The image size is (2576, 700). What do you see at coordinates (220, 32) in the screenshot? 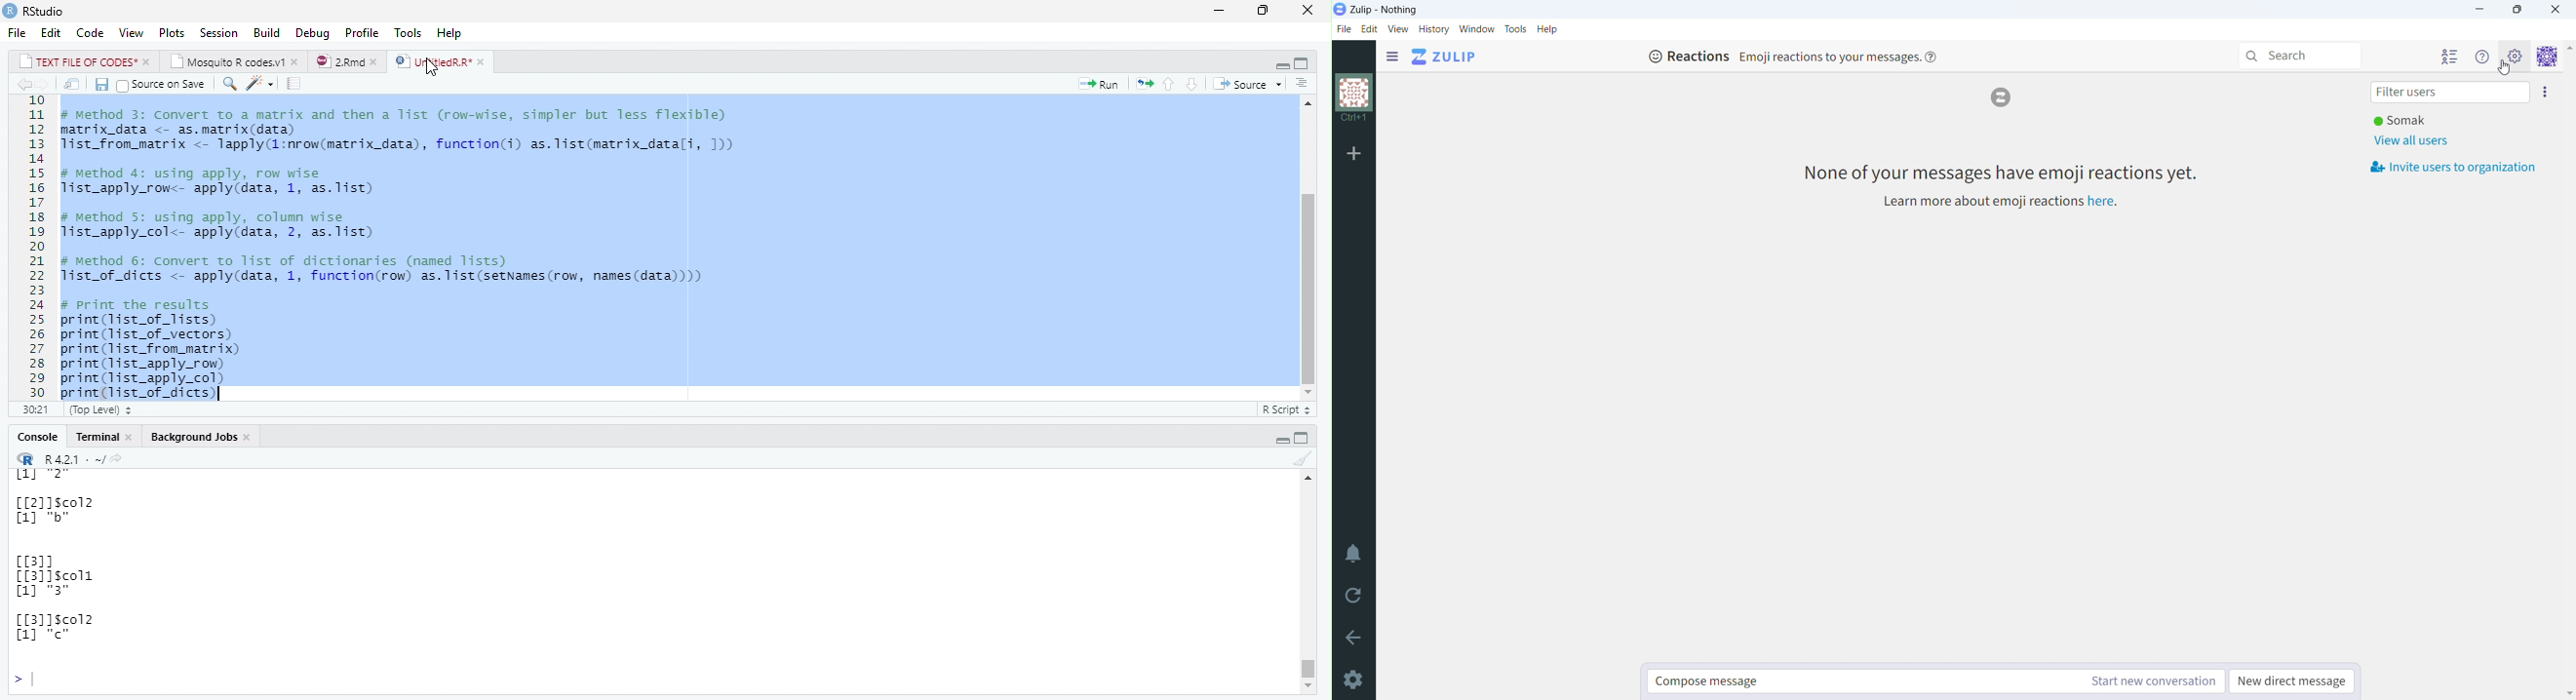
I see `Session` at bounding box center [220, 32].